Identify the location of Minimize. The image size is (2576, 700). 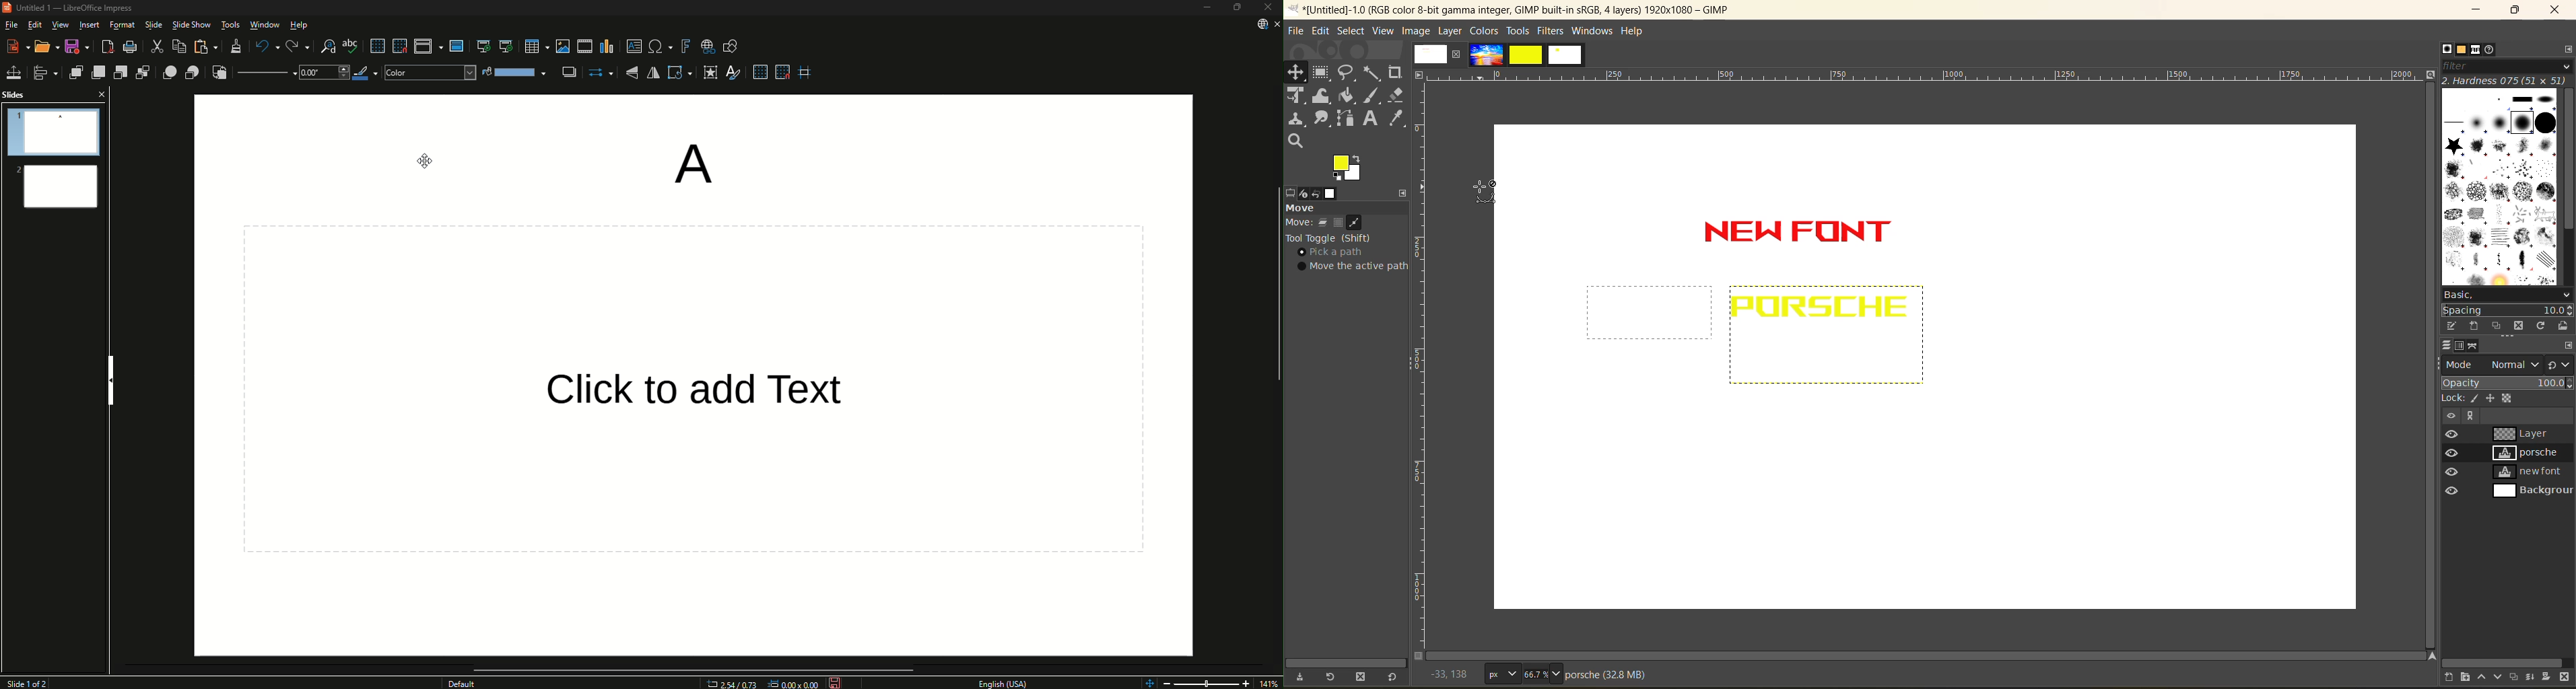
(1208, 8).